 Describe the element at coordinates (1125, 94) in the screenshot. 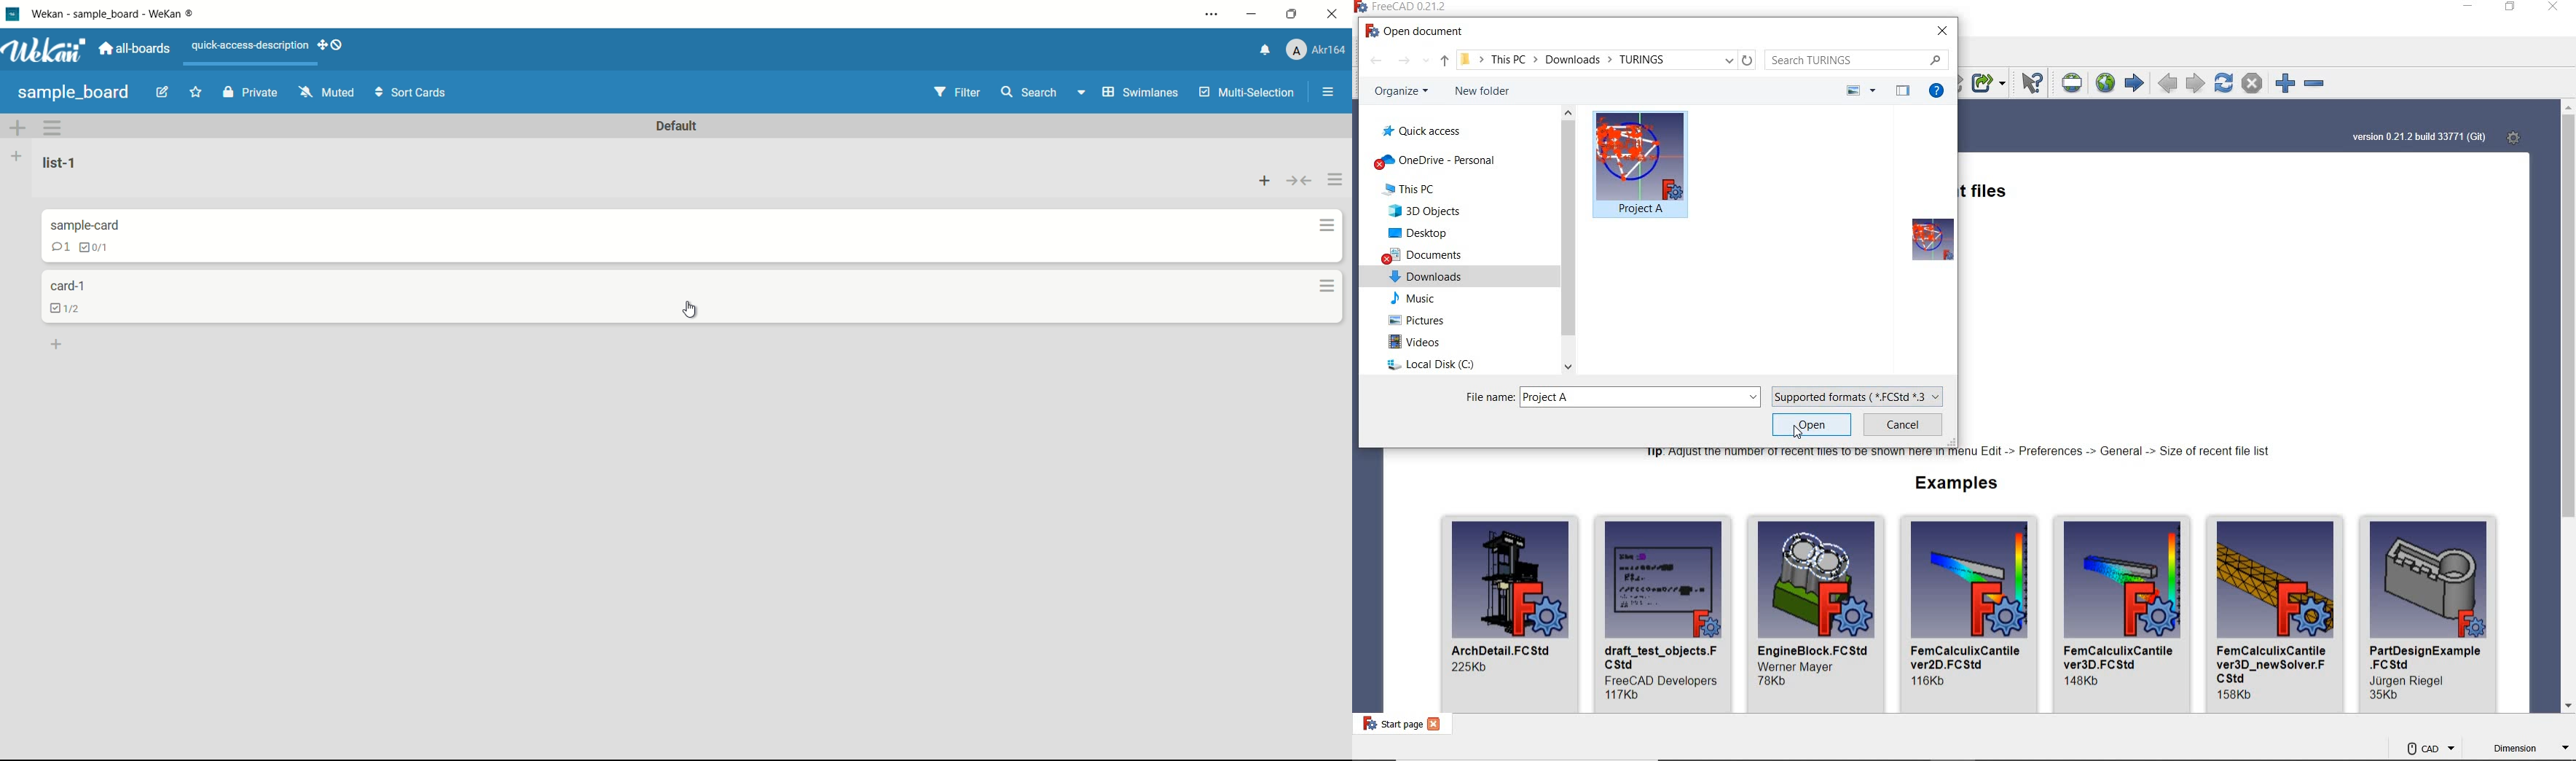

I see `swimlanes` at that location.